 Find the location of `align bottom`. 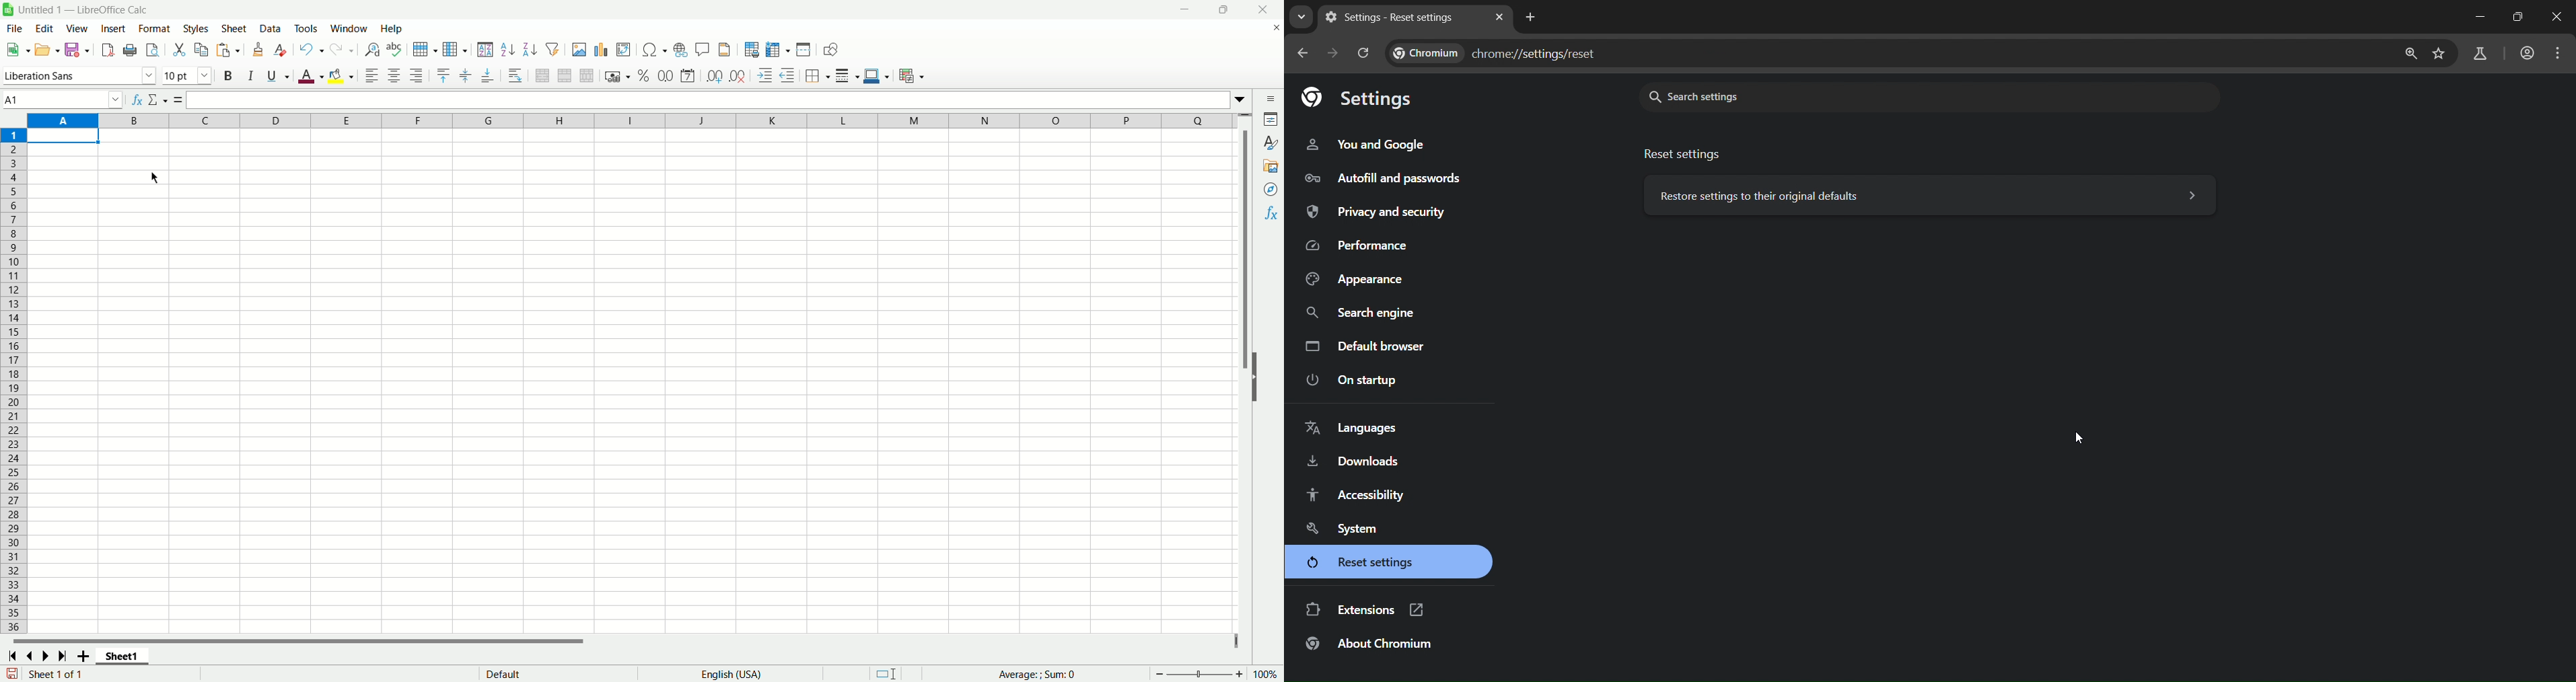

align bottom is located at coordinates (489, 78).